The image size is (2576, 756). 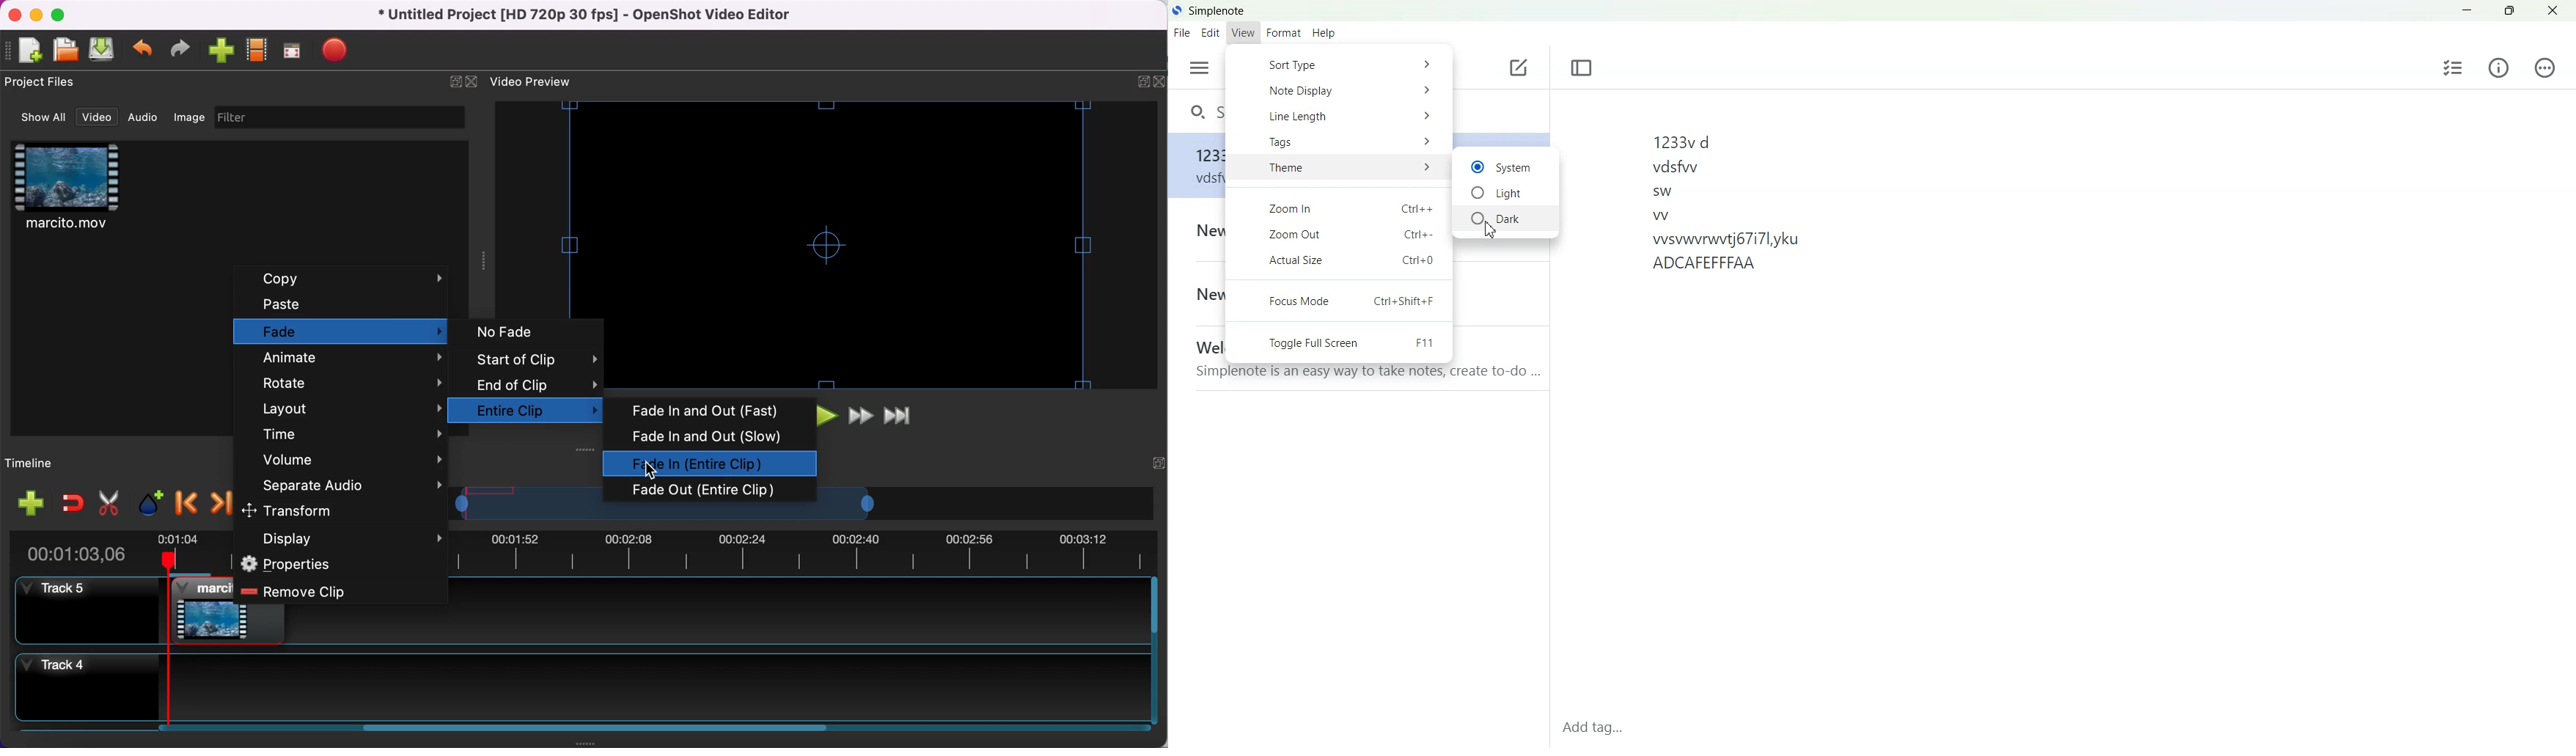 What do you see at coordinates (1199, 109) in the screenshot?
I see `Search notes and tags` at bounding box center [1199, 109].